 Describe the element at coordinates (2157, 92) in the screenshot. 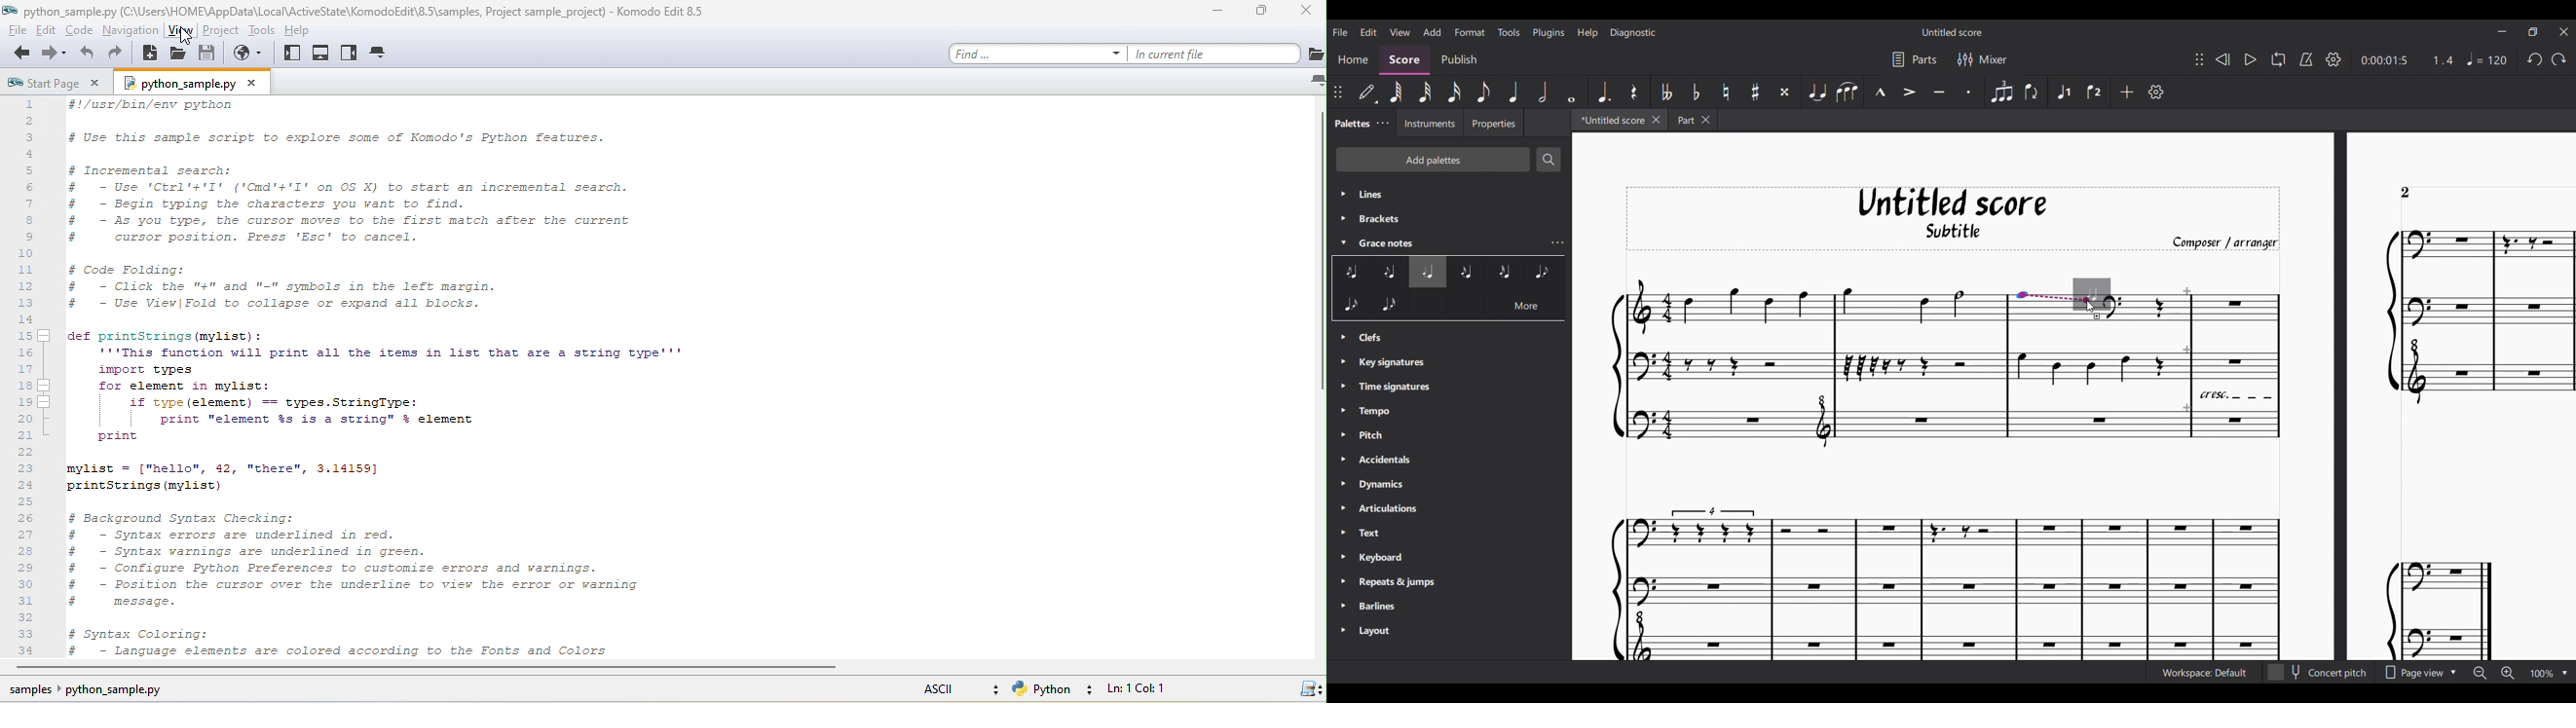

I see `Customize toolbar` at that location.